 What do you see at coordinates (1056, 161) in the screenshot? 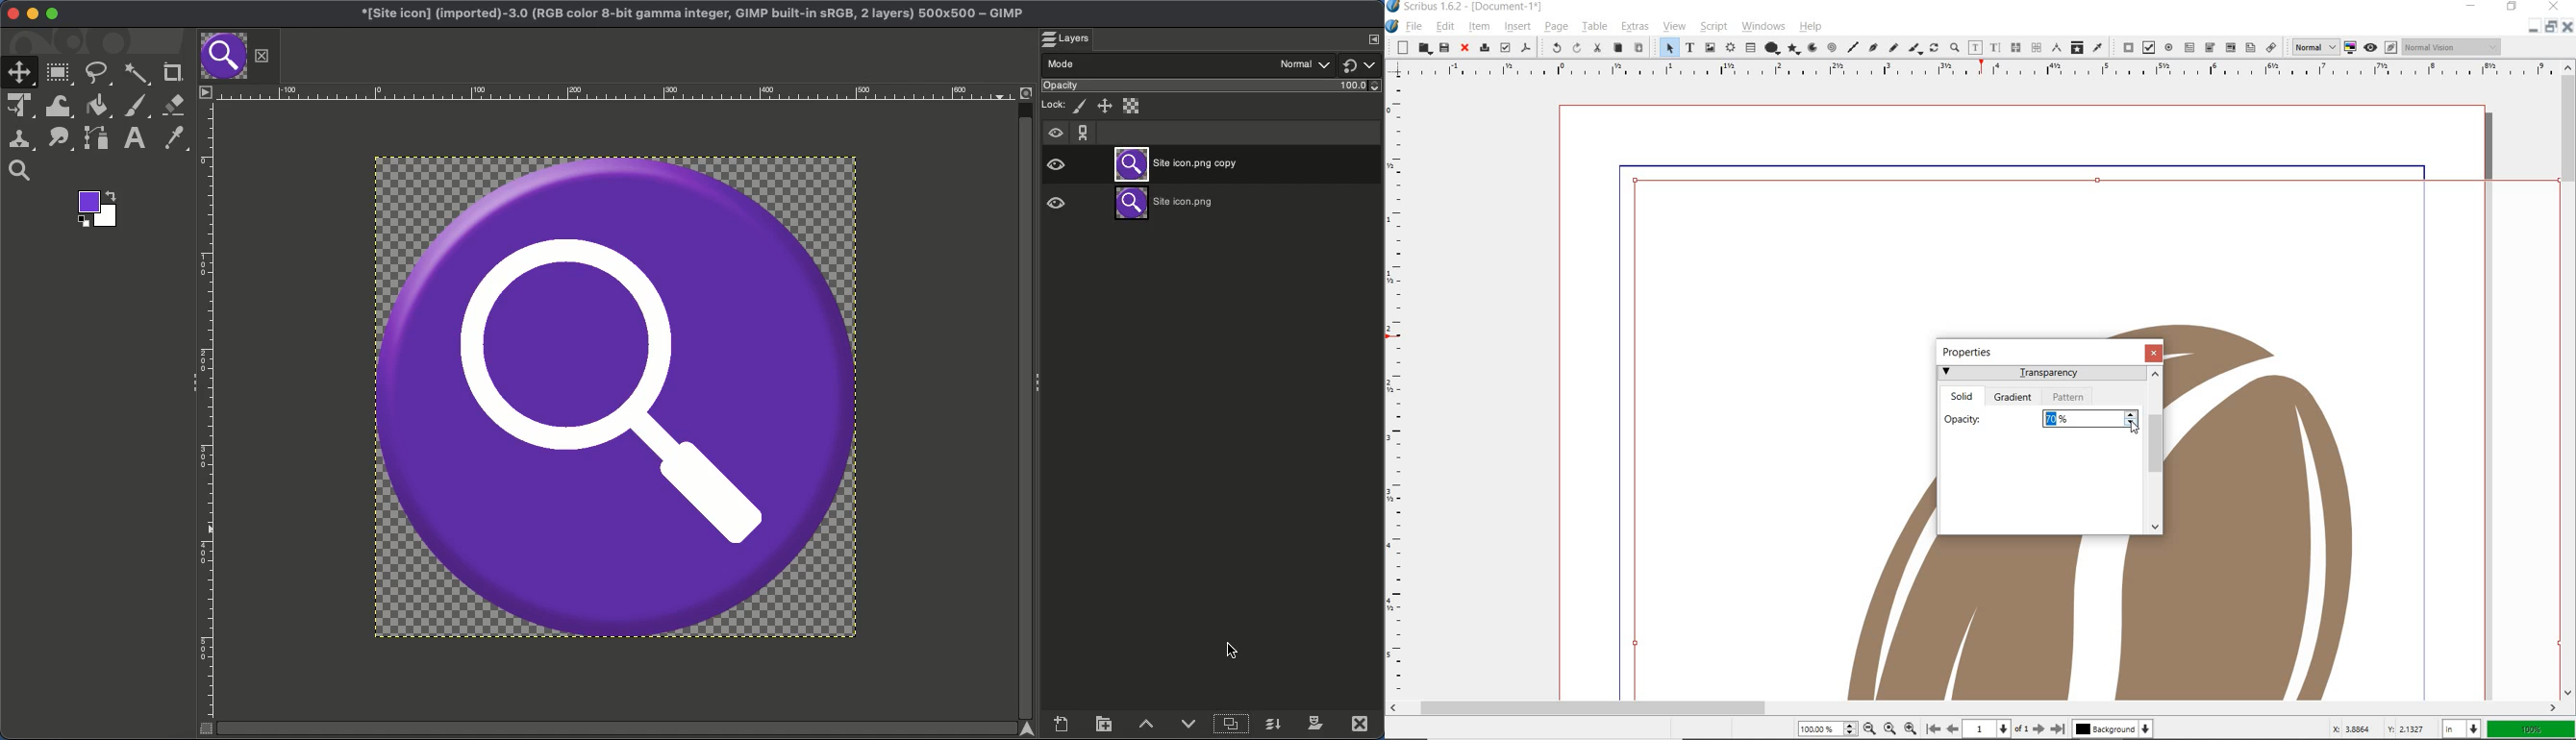
I see `Show` at bounding box center [1056, 161].